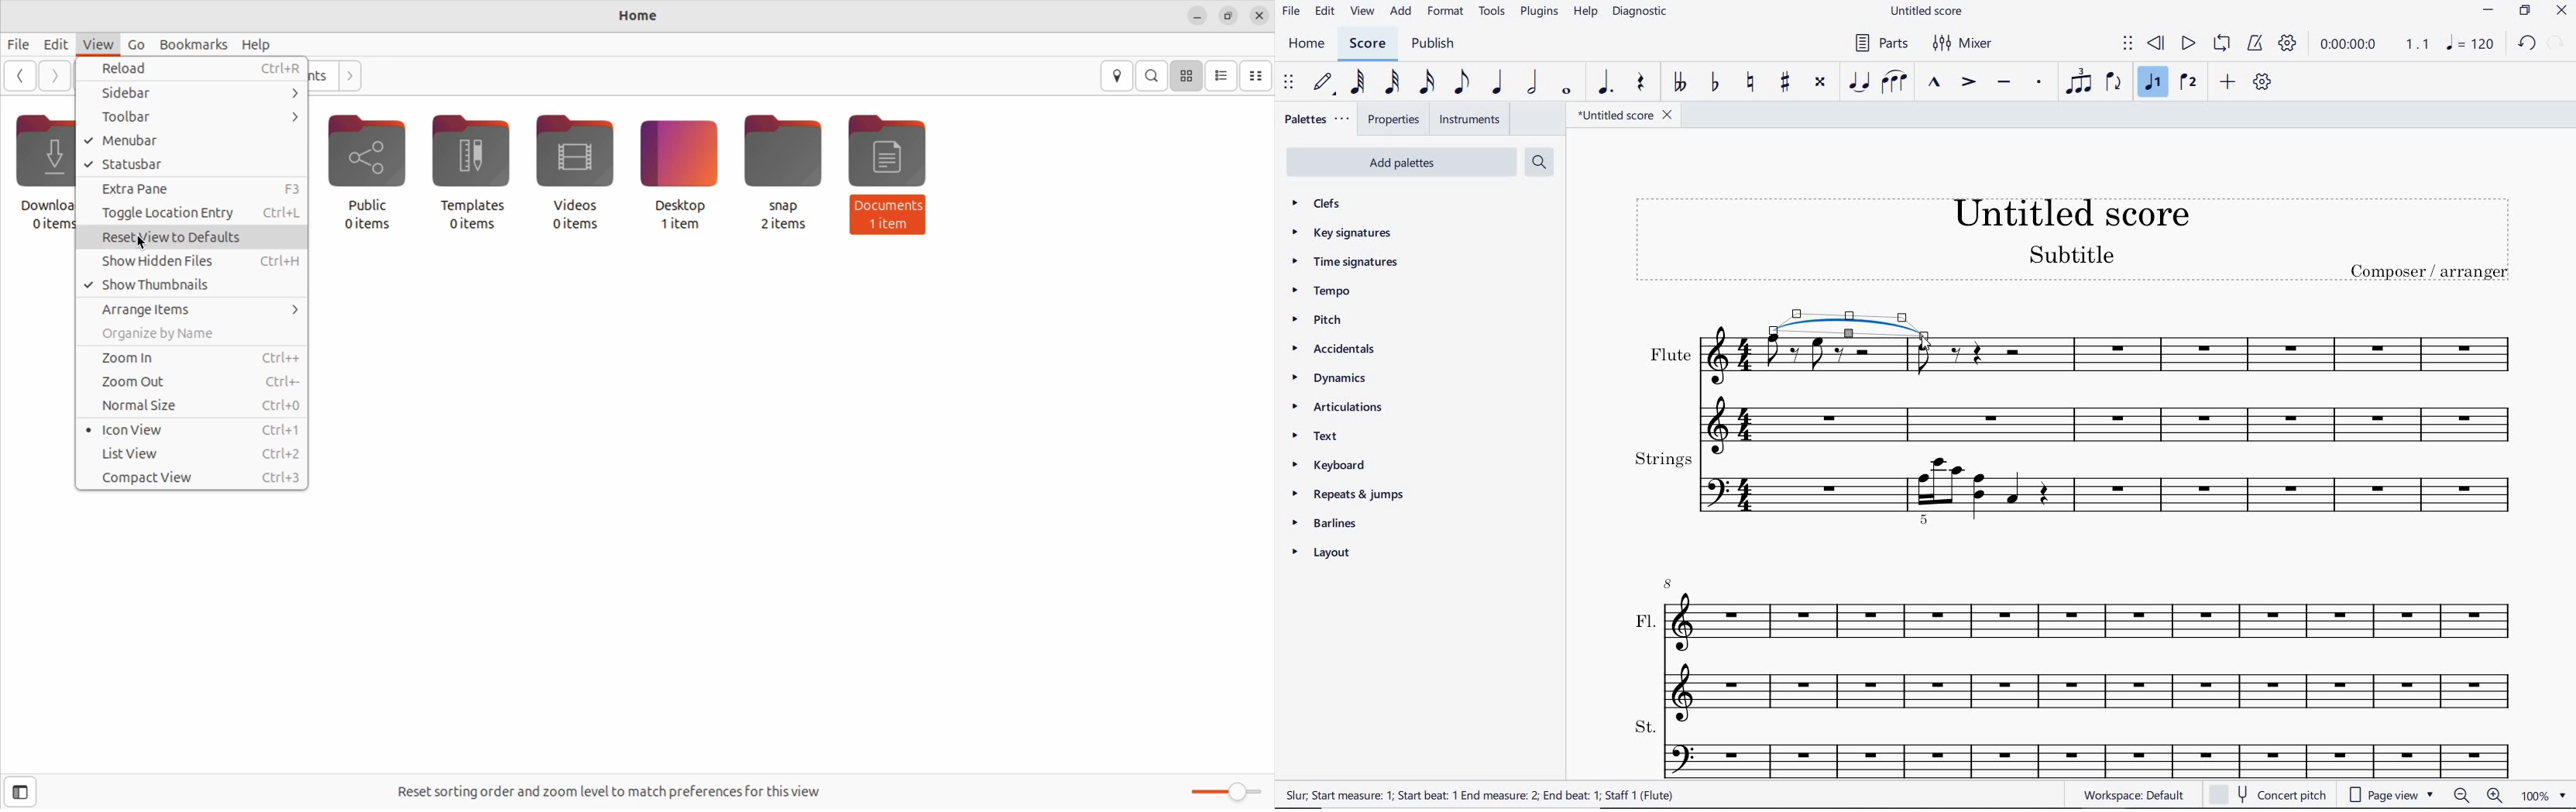 The width and height of the screenshot is (2576, 812). Describe the element at coordinates (1324, 321) in the screenshot. I see `pitch` at that location.